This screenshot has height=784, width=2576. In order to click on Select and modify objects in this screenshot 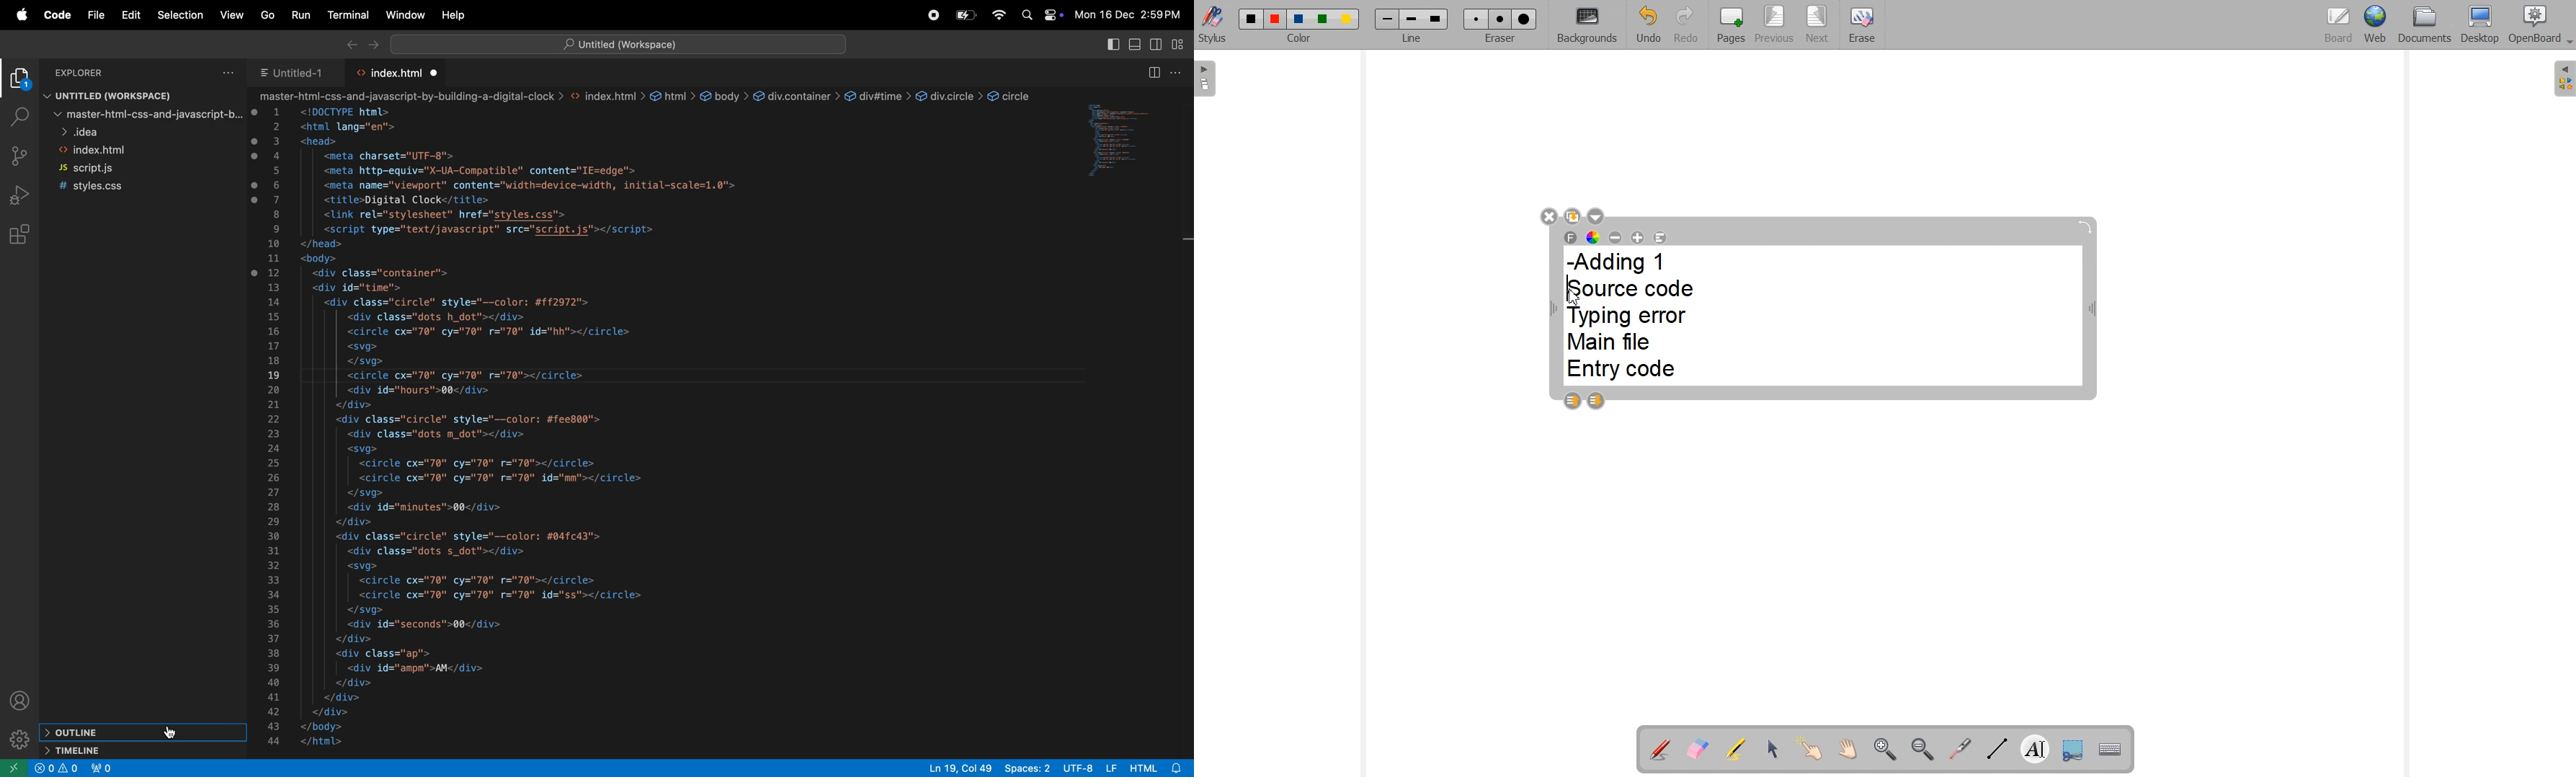, I will do `click(1773, 749)`.